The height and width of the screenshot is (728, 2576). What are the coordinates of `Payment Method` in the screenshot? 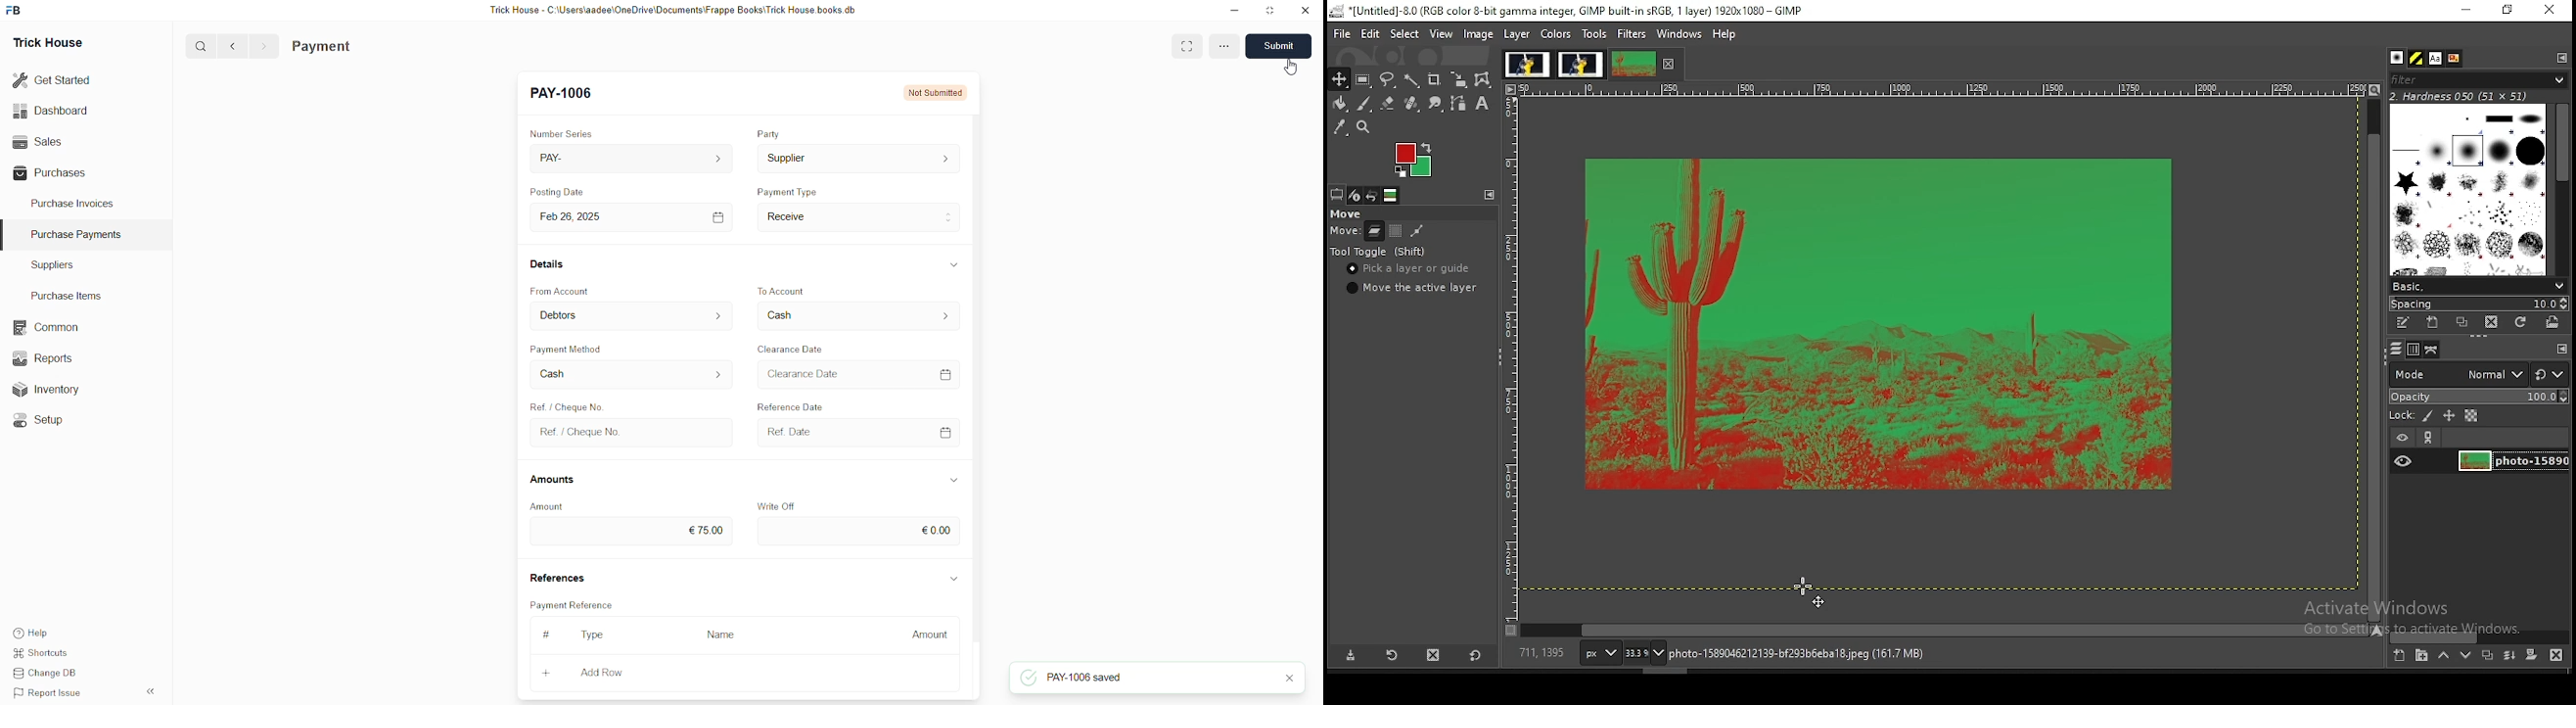 It's located at (567, 348).